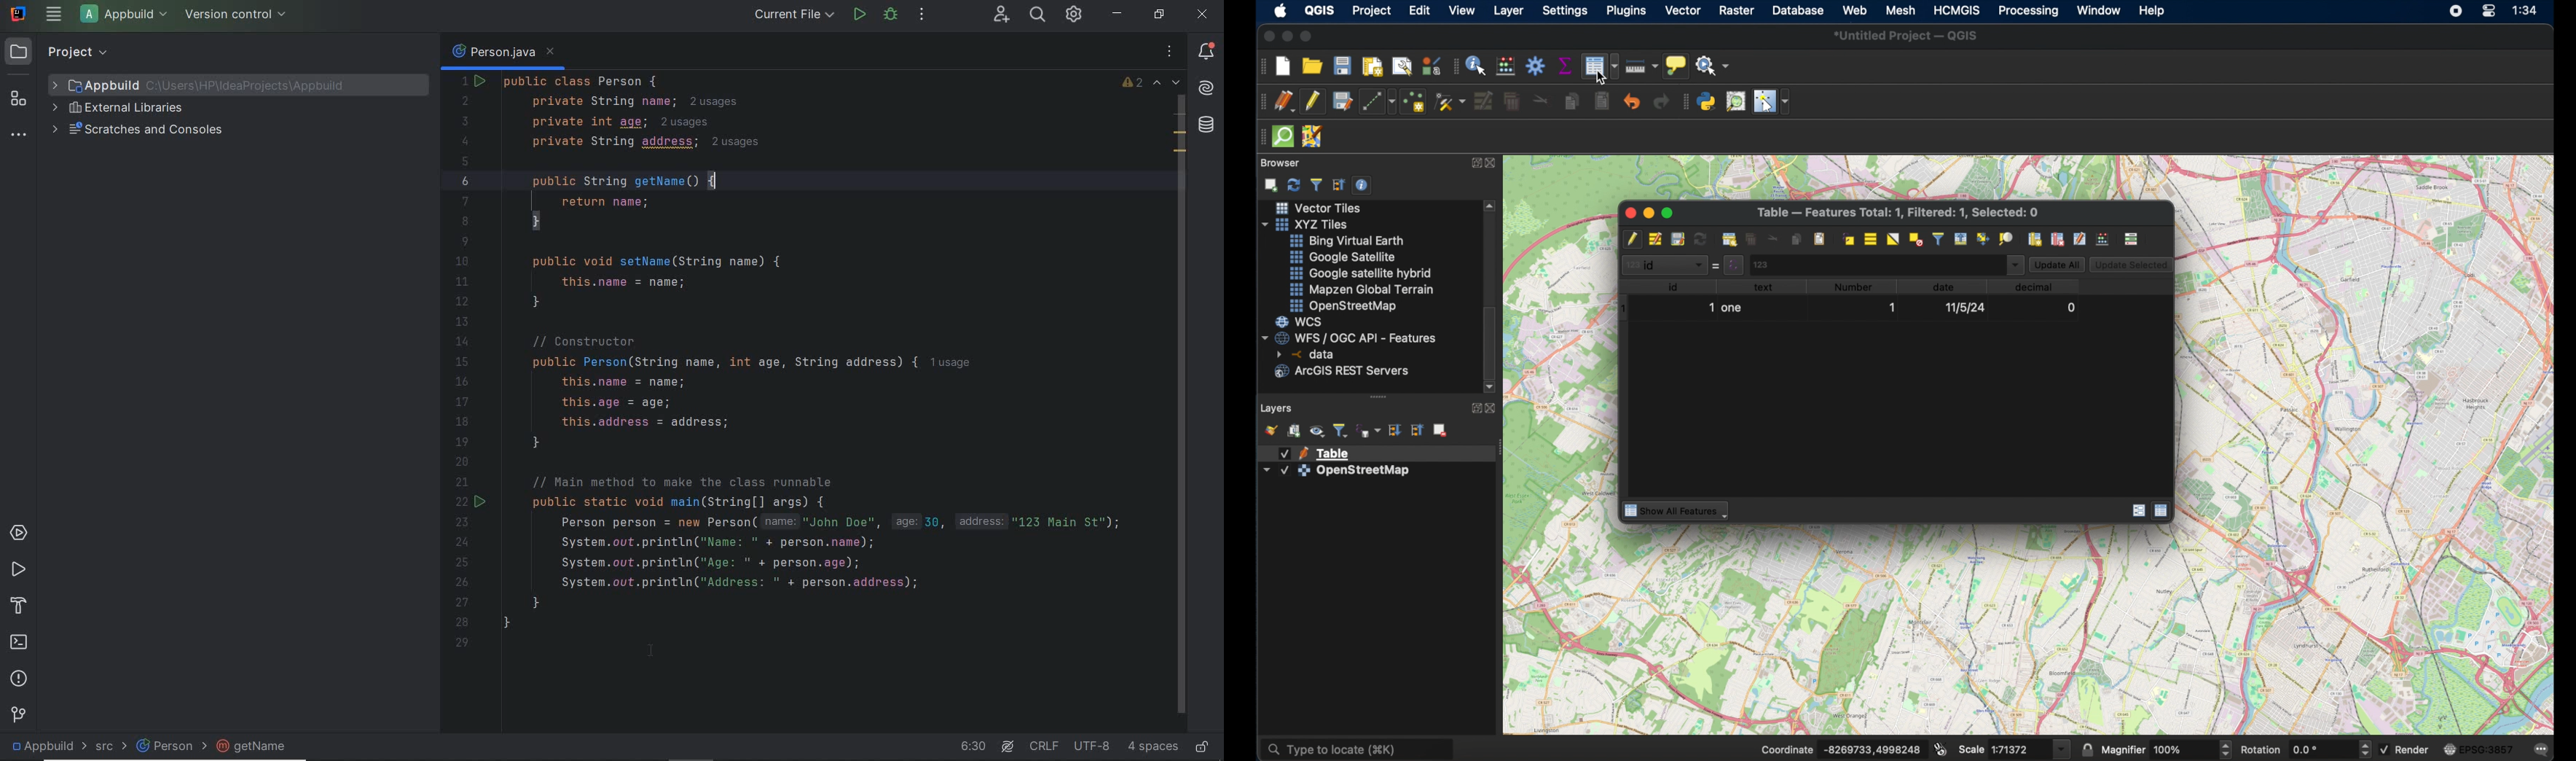 This screenshot has width=2576, height=784. I want to click on filter browser, so click(1316, 185).